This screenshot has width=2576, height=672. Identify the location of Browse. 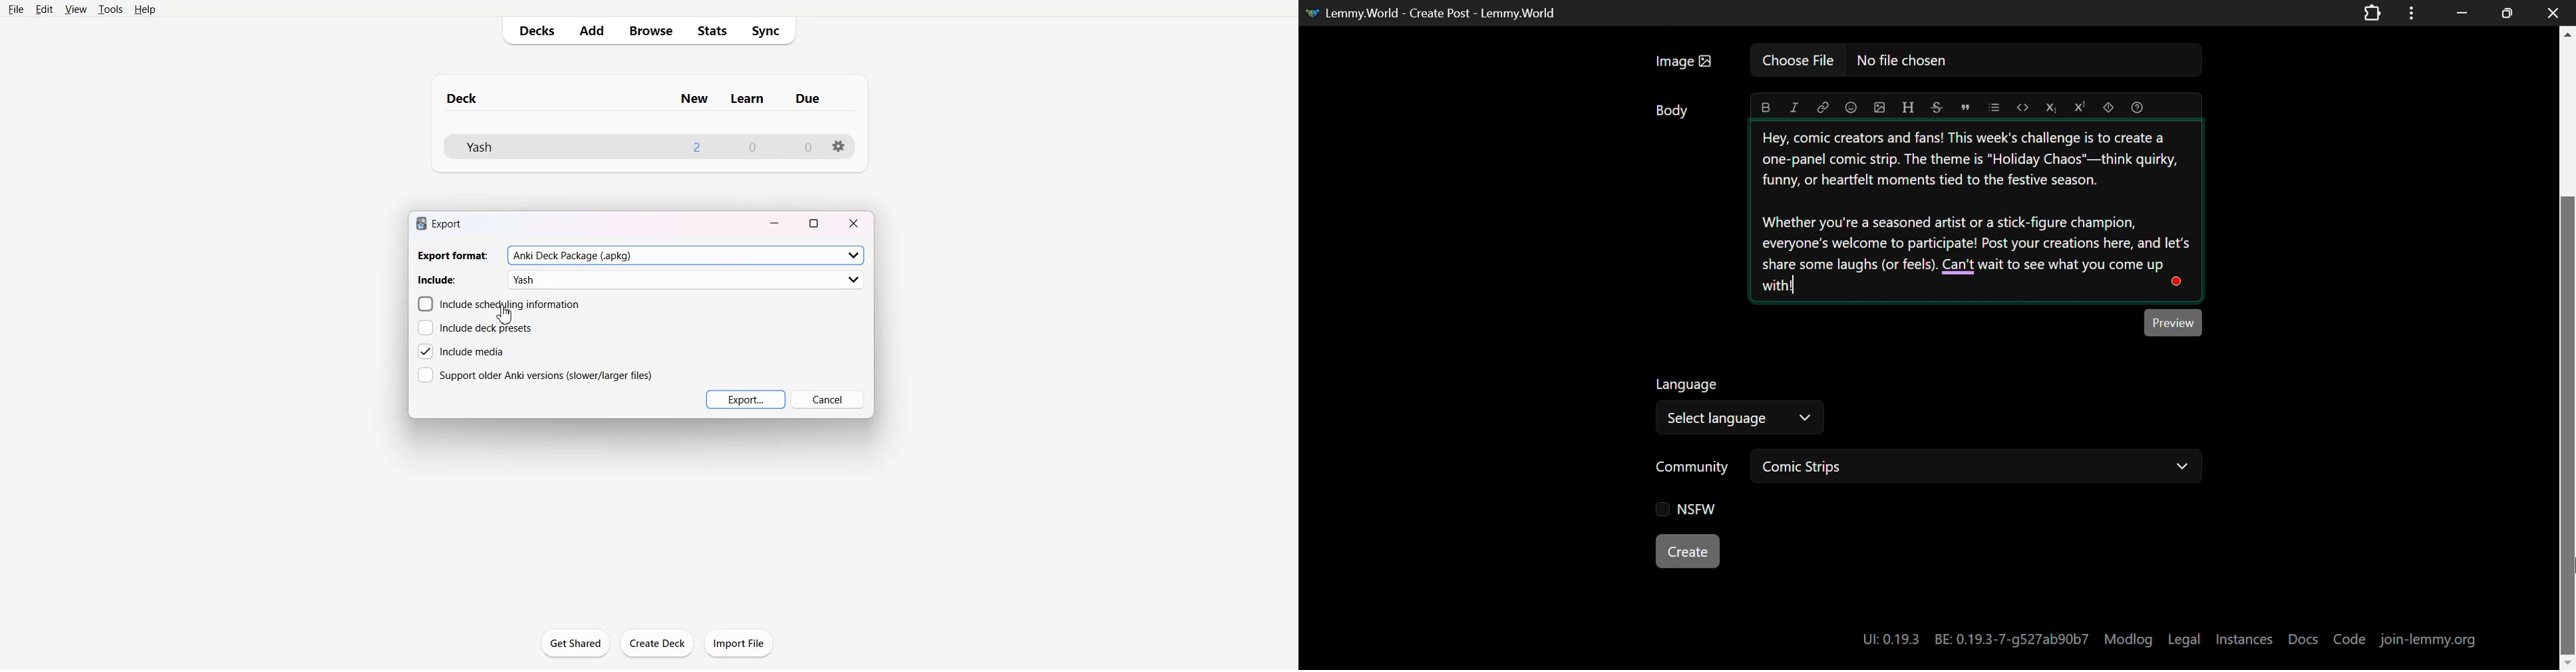
(649, 30).